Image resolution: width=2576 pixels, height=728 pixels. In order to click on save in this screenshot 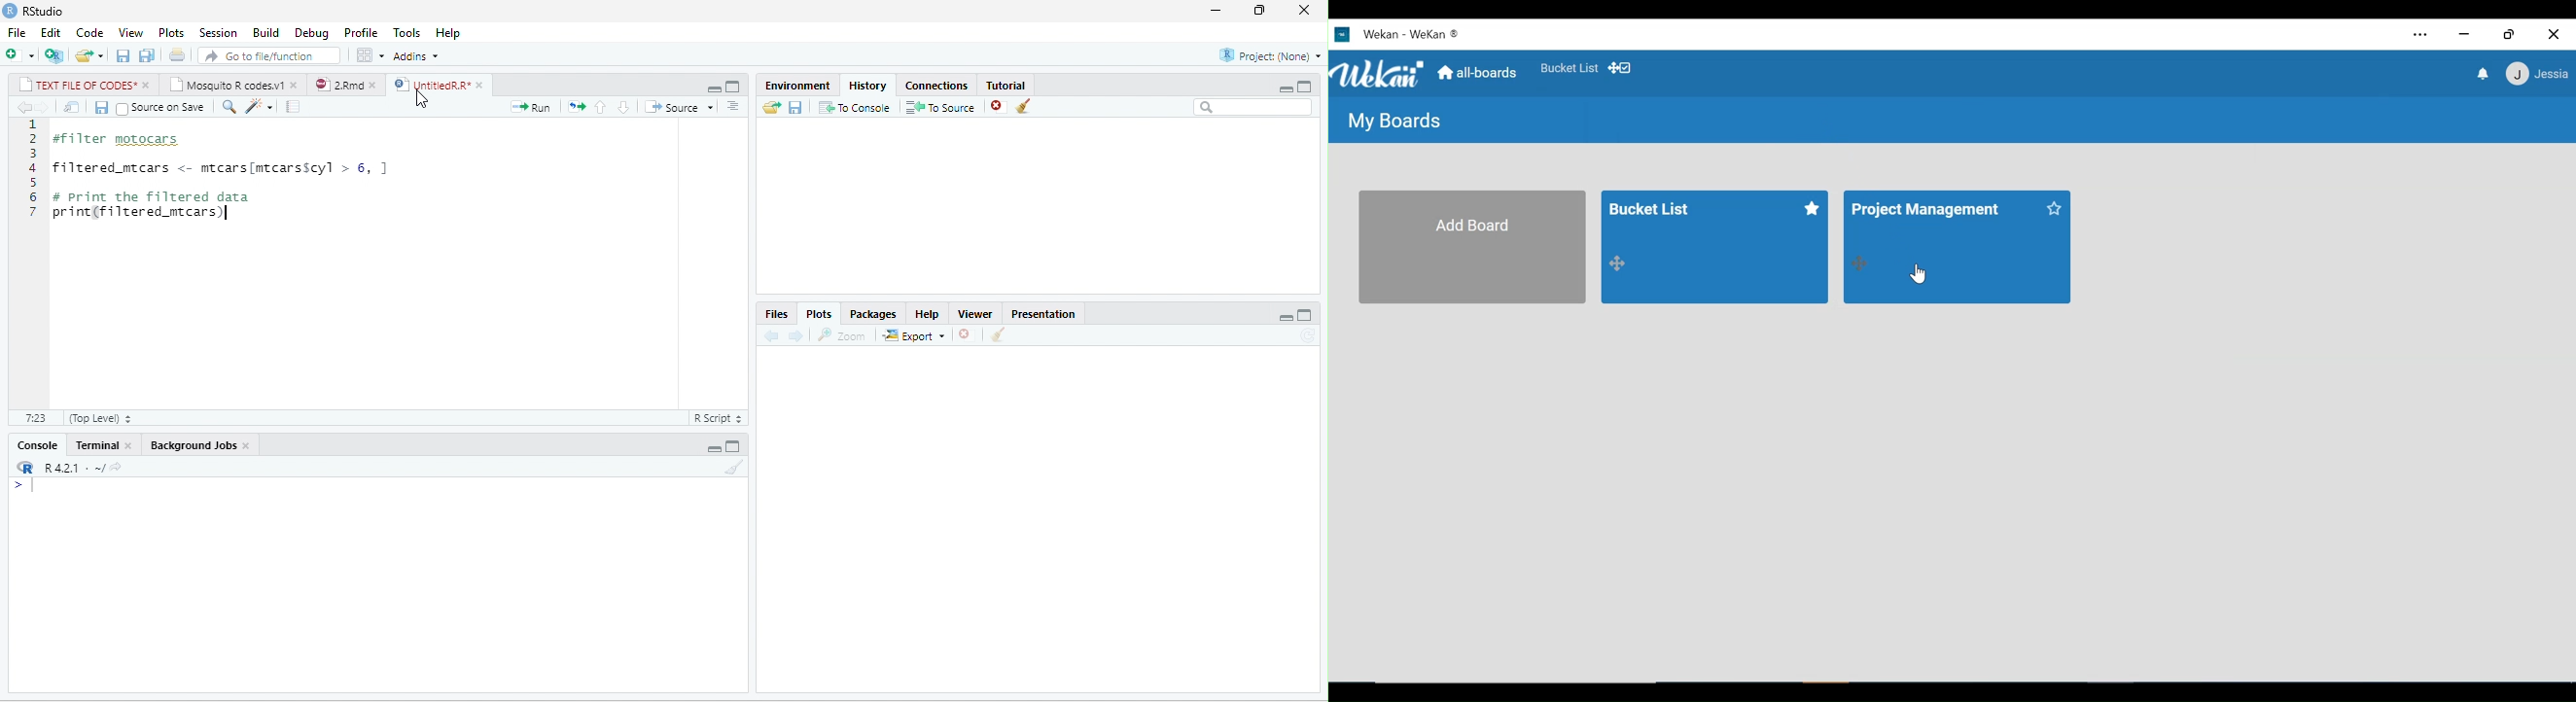, I will do `click(123, 56)`.